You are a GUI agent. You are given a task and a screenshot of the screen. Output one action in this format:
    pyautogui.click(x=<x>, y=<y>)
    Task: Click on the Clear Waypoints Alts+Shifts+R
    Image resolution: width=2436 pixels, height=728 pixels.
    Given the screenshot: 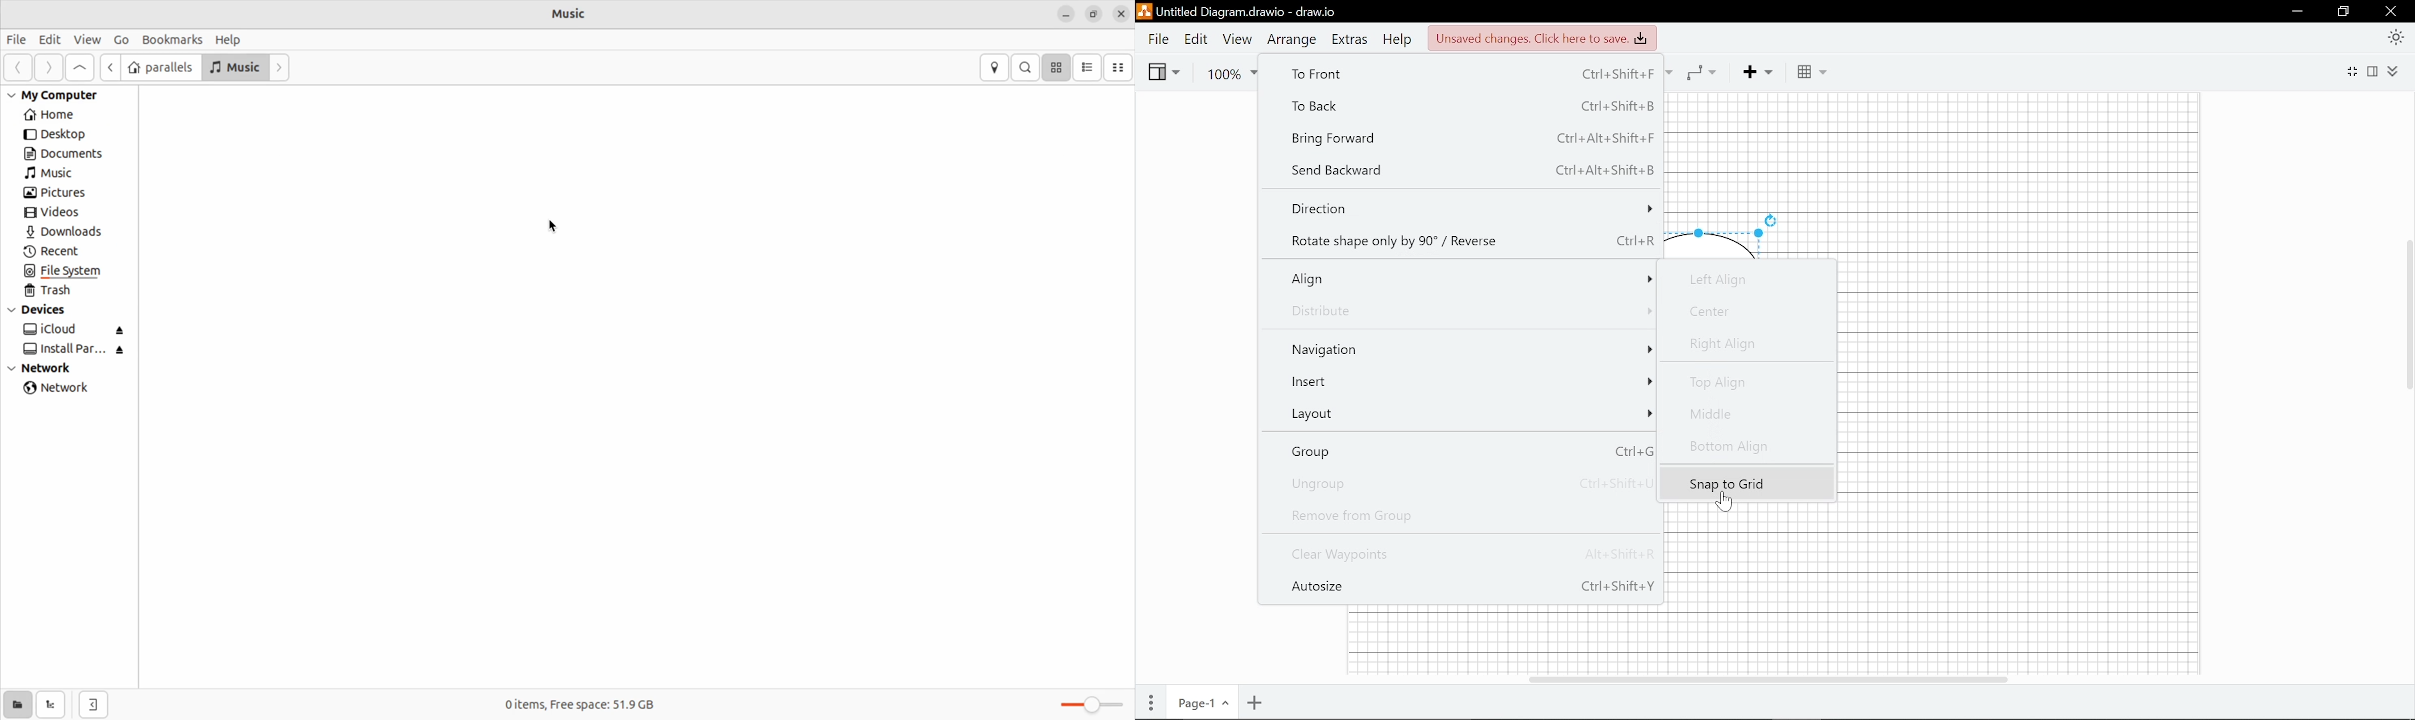 What is the action you would take?
    pyautogui.click(x=1474, y=556)
    